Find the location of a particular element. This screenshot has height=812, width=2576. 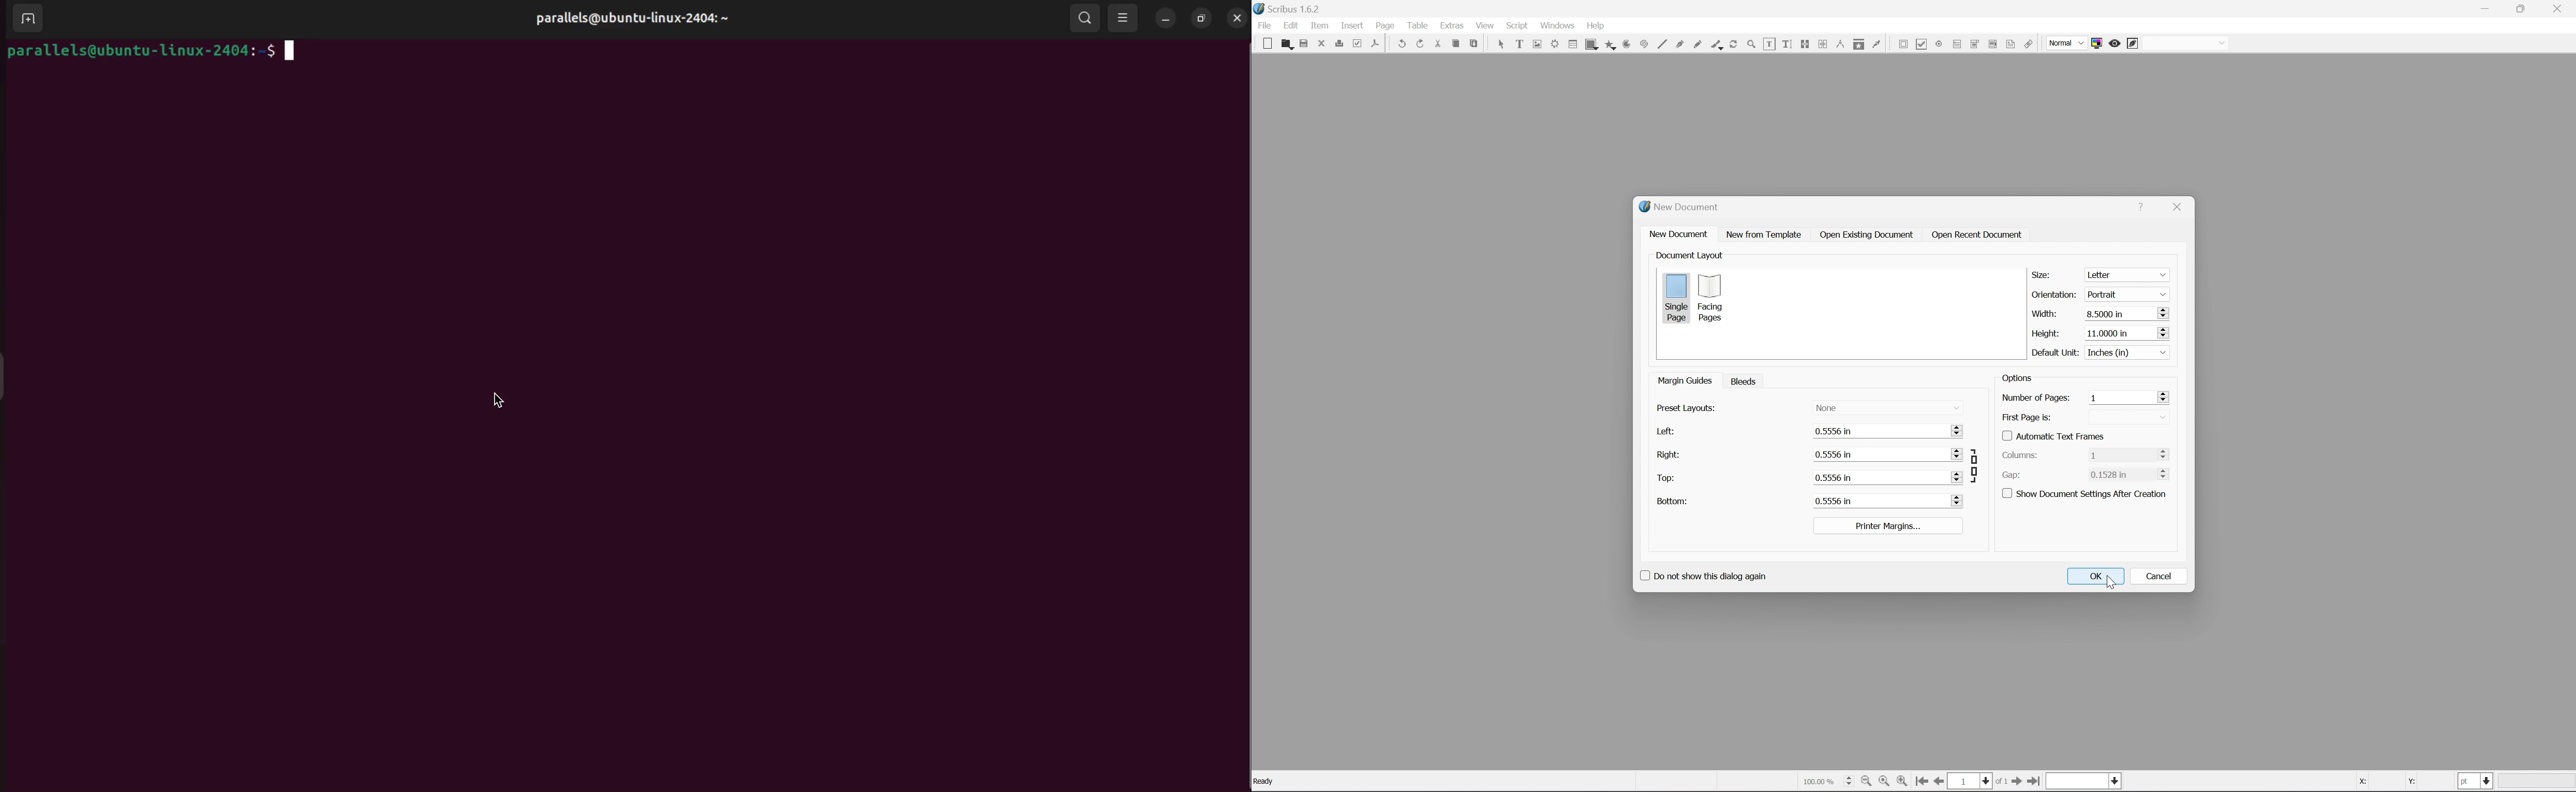

select frame is located at coordinates (1501, 45).